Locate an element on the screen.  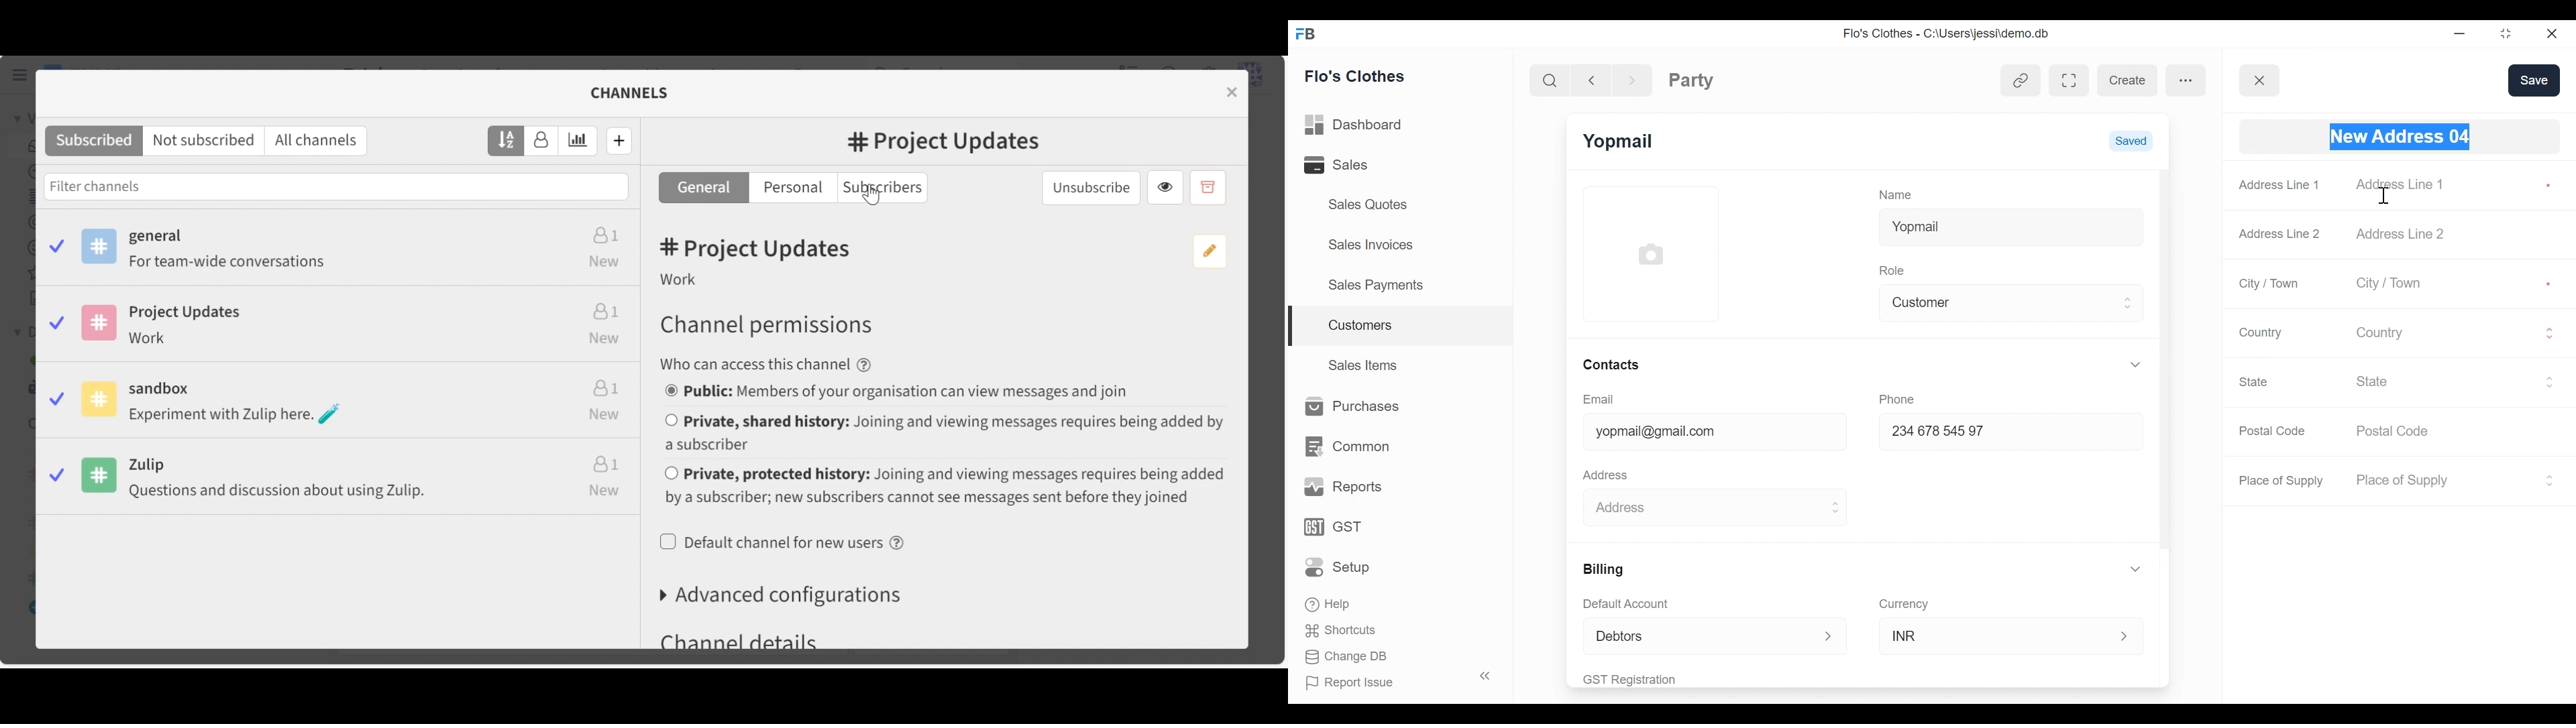
Sales Invoices is located at coordinates (1373, 243).